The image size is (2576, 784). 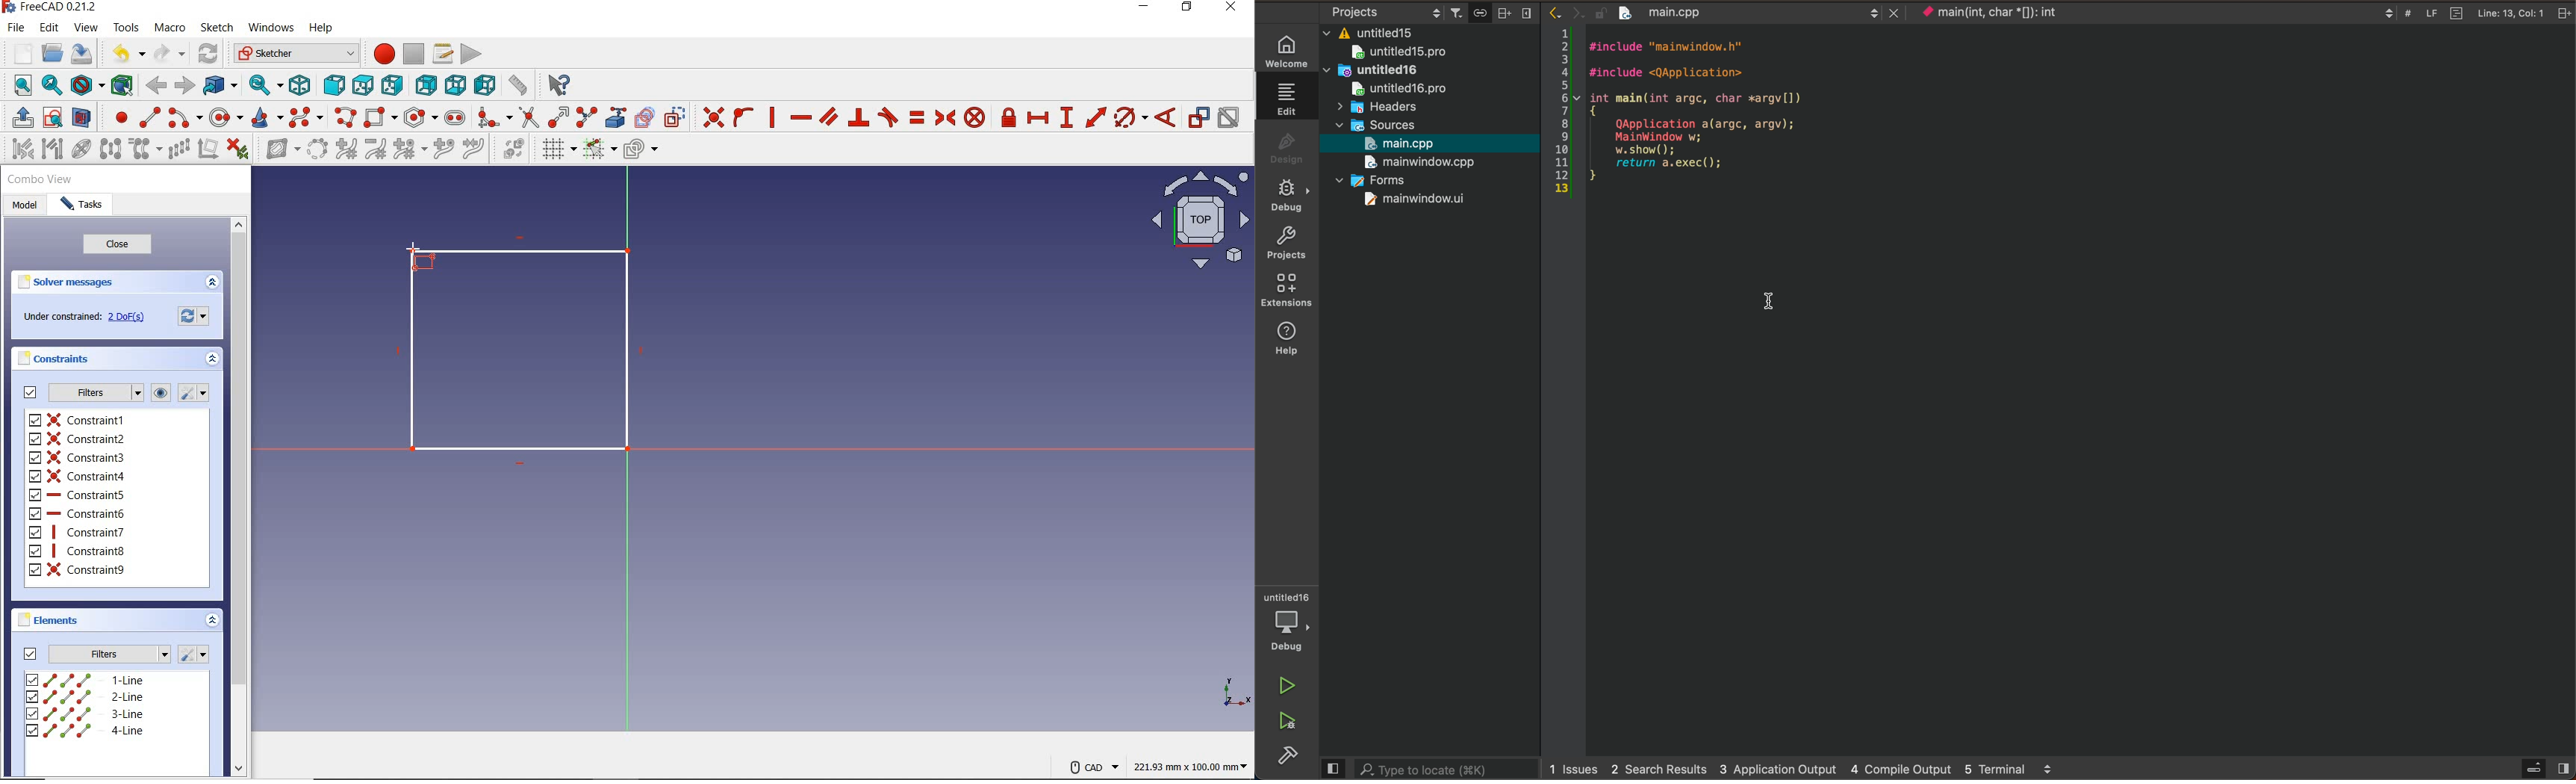 I want to click on constraint7, so click(x=78, y=532).